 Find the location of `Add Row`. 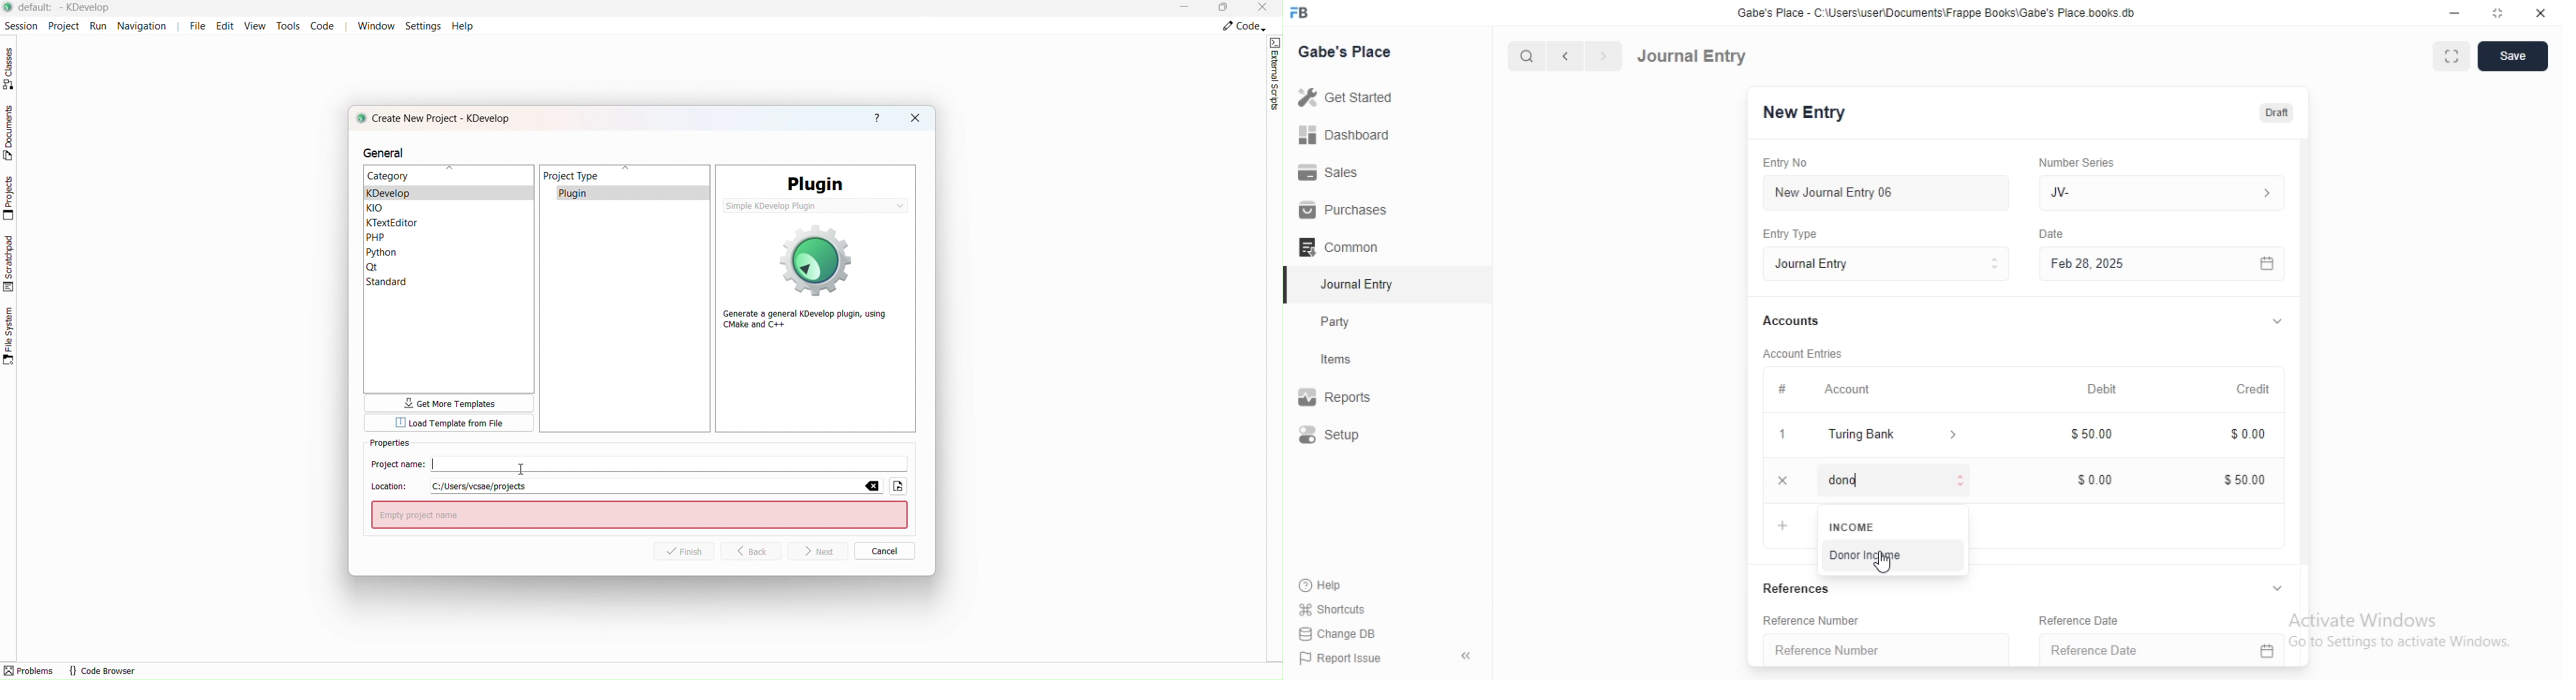

Add Row is located at coordinates (1851, 480).